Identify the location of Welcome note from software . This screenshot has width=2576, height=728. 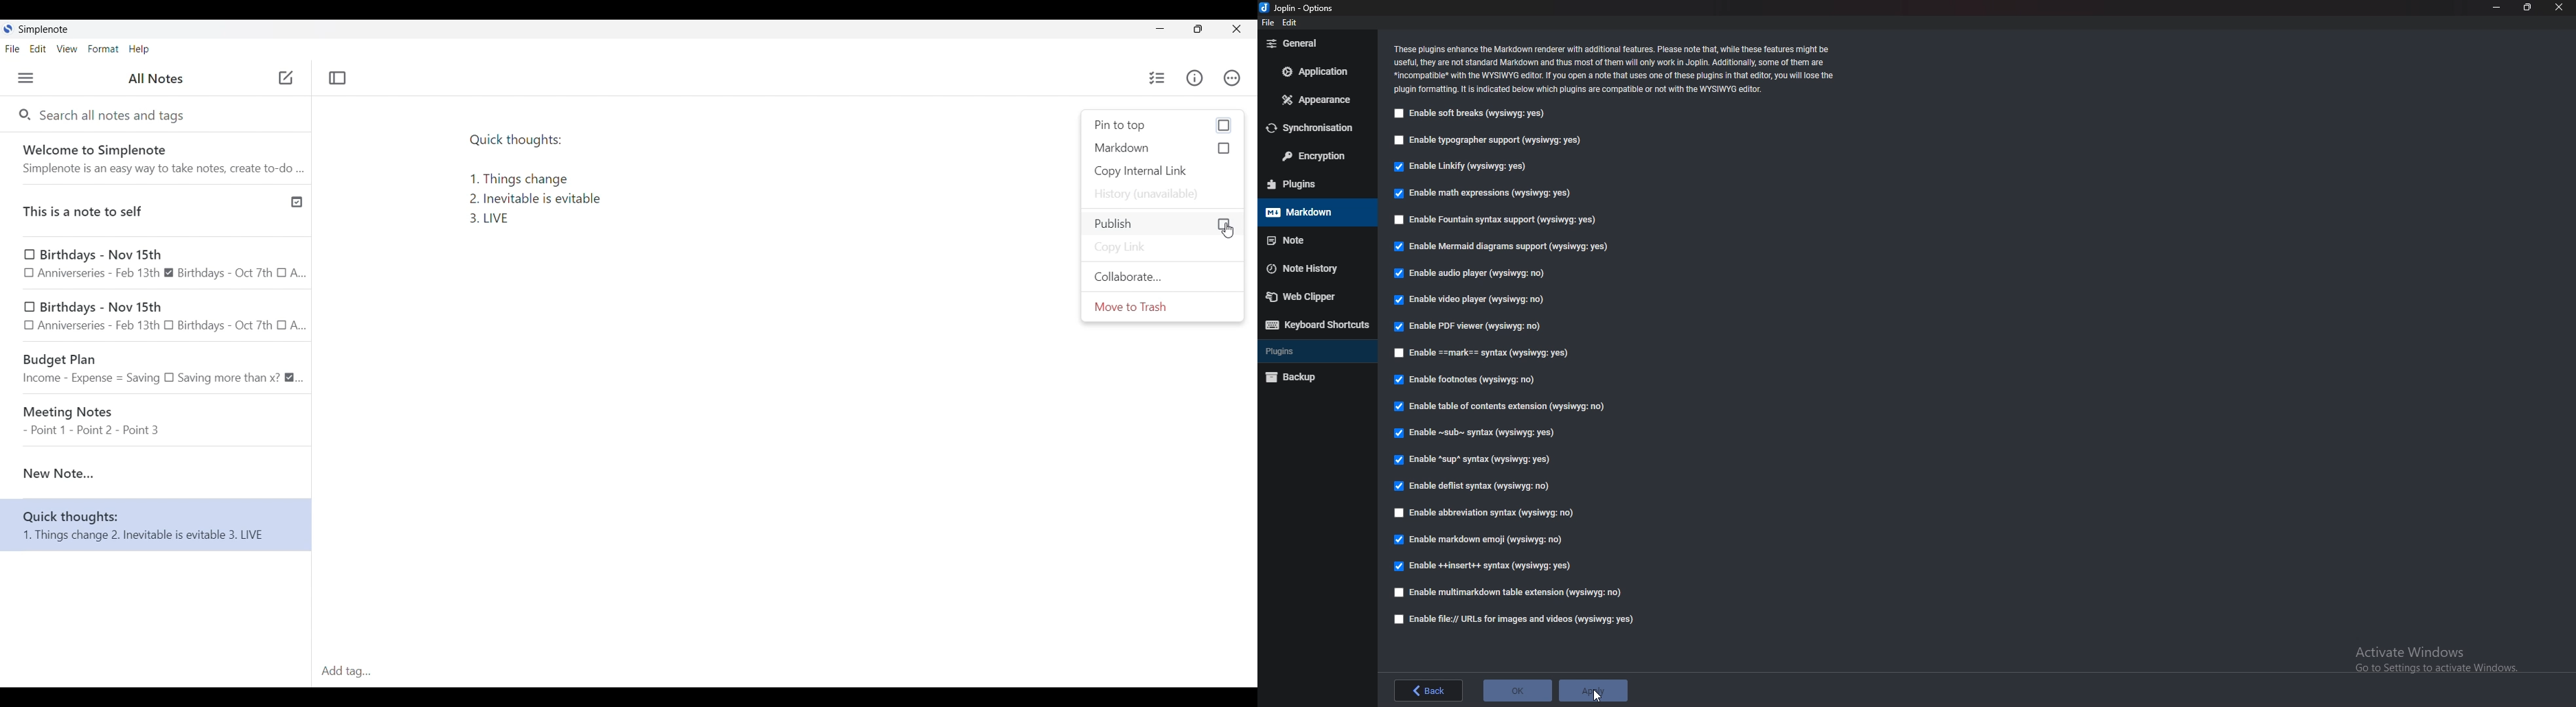
(158, 158).